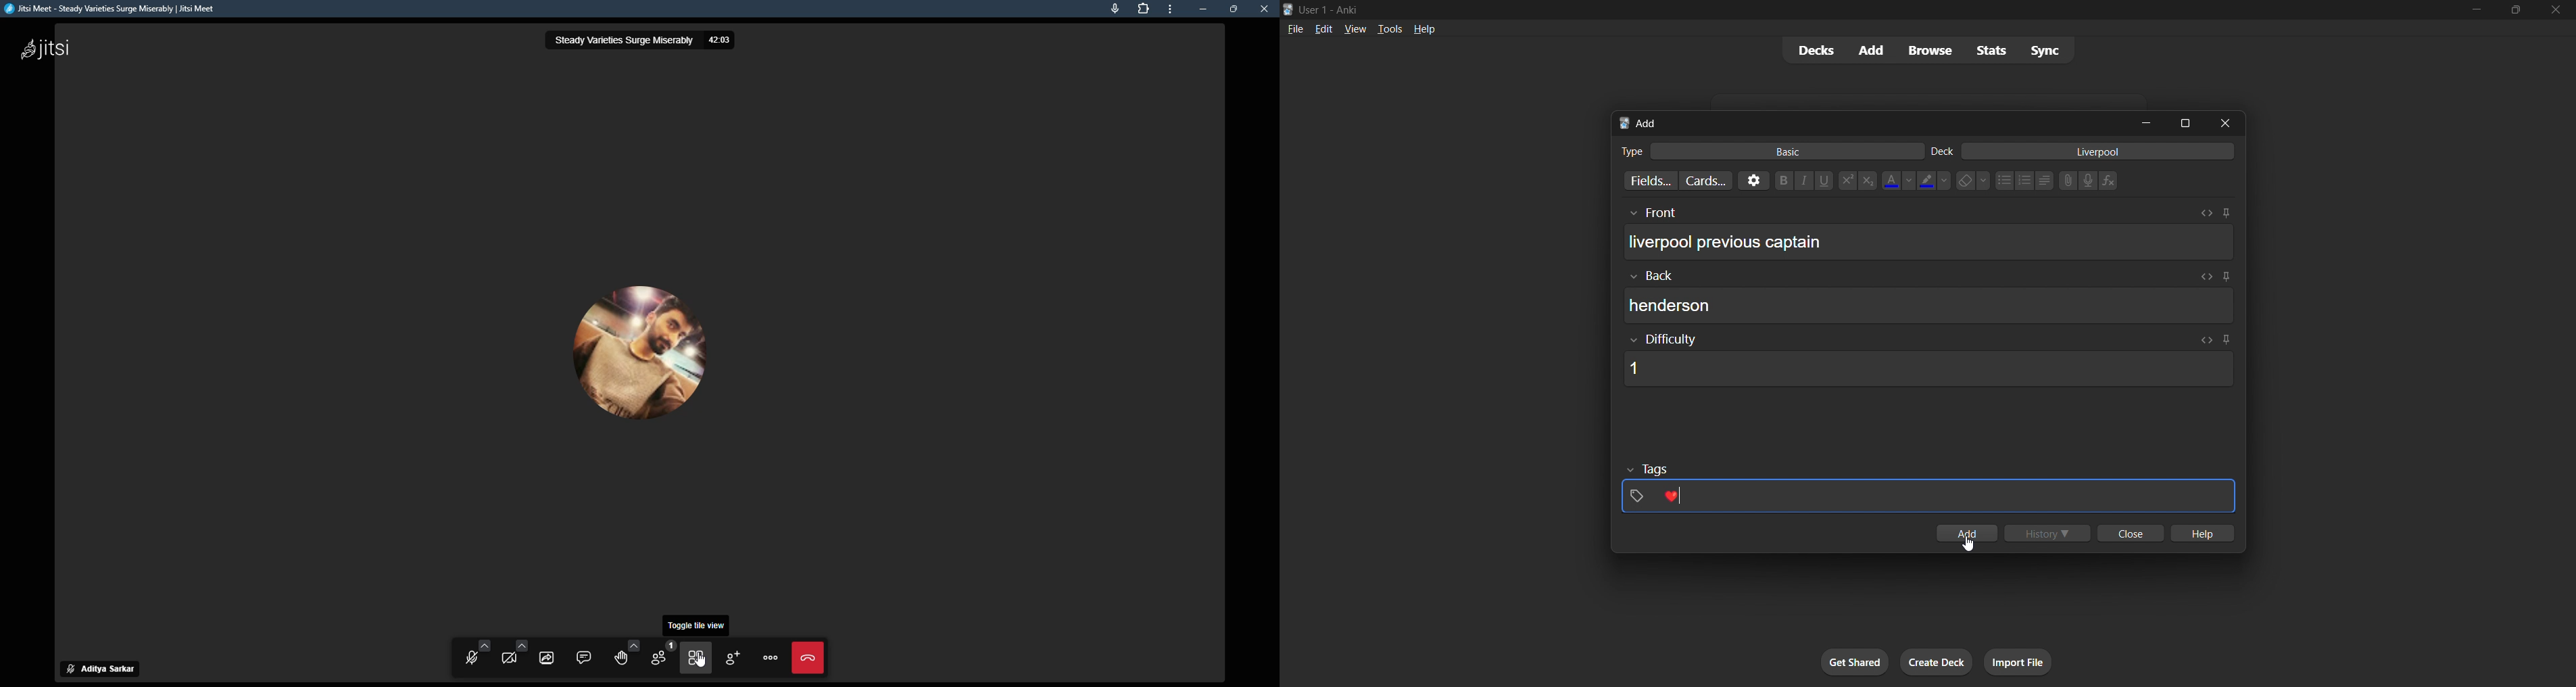  Describe the element at coordinates (733, 658) in the screenshot. I see `invite people` at that location.